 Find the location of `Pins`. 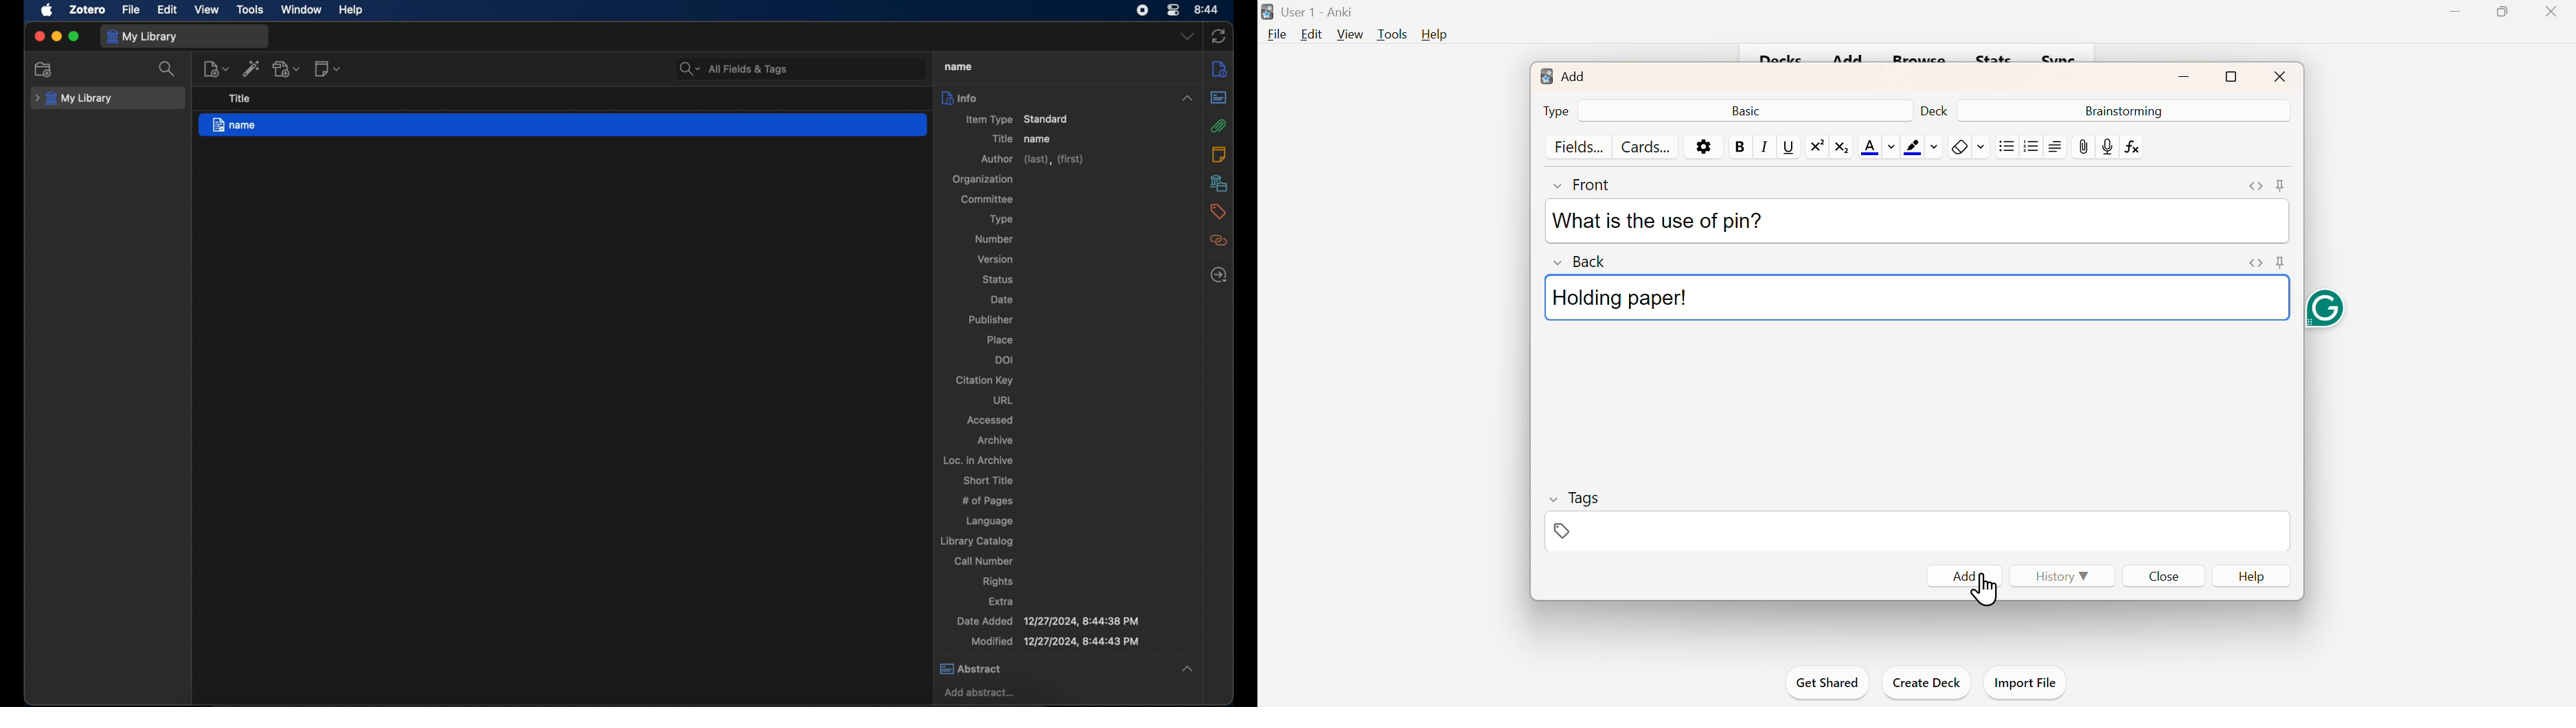

Pins is located at coordinates (2262, 263).